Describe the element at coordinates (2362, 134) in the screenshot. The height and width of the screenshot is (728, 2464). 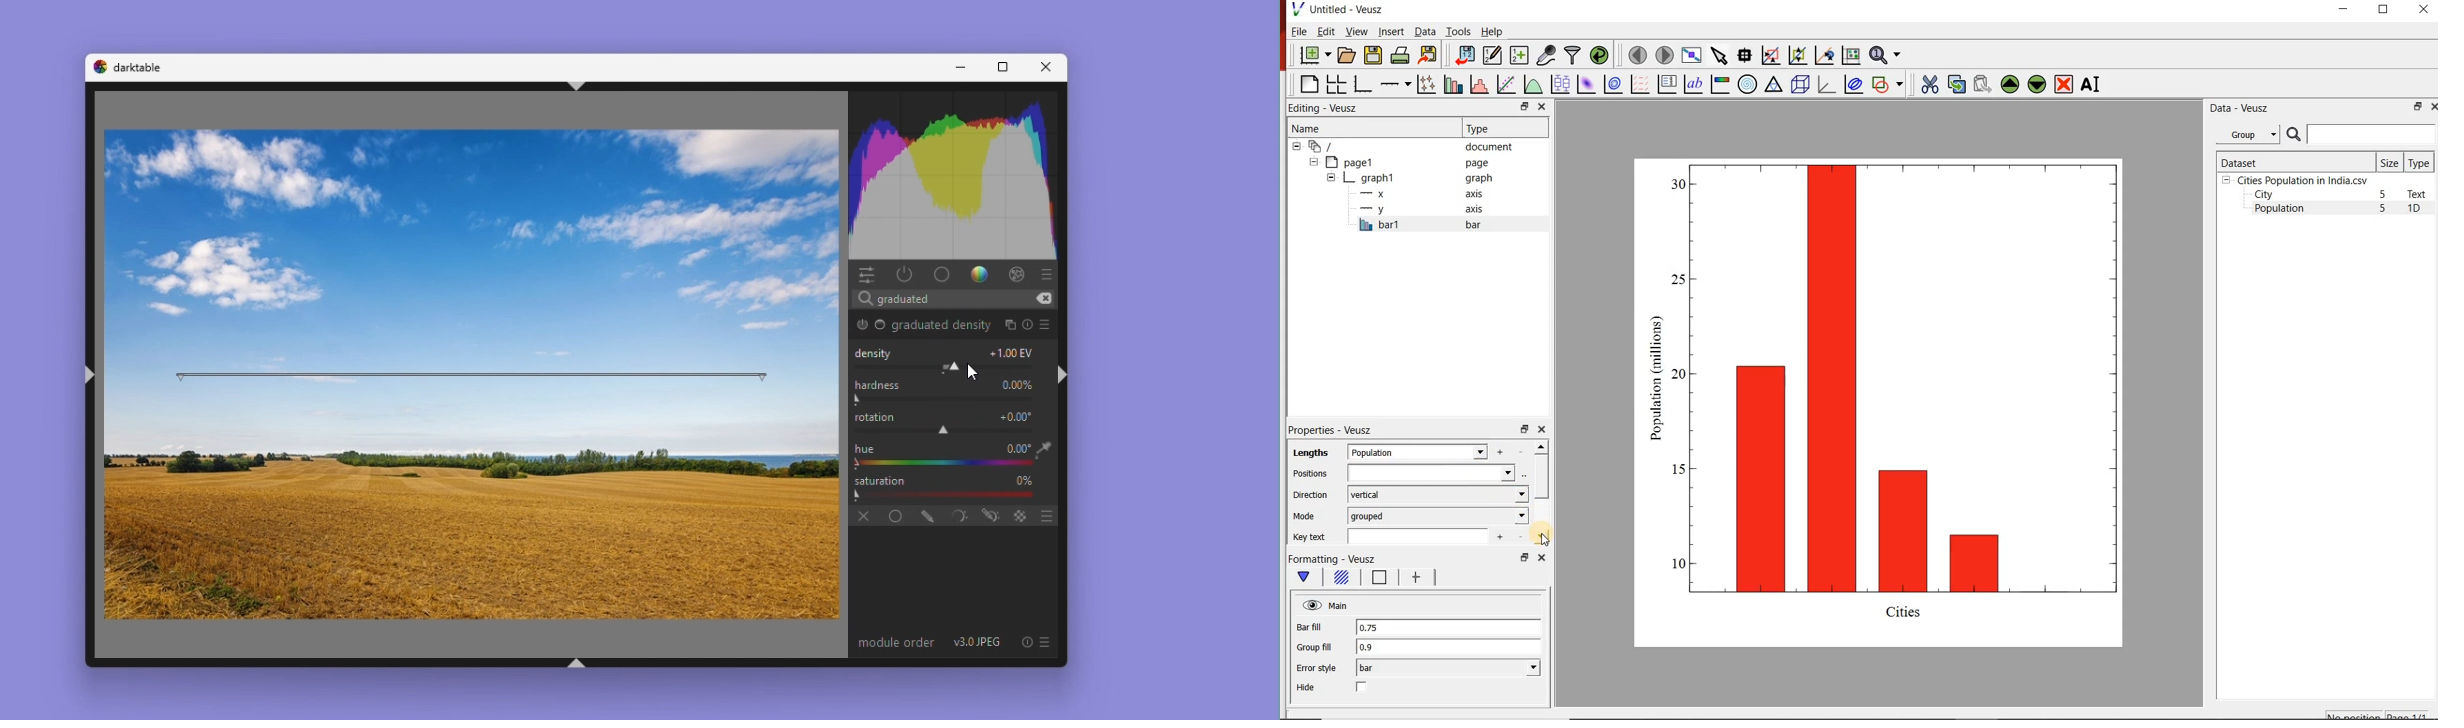
I see `search dataset` at that location.